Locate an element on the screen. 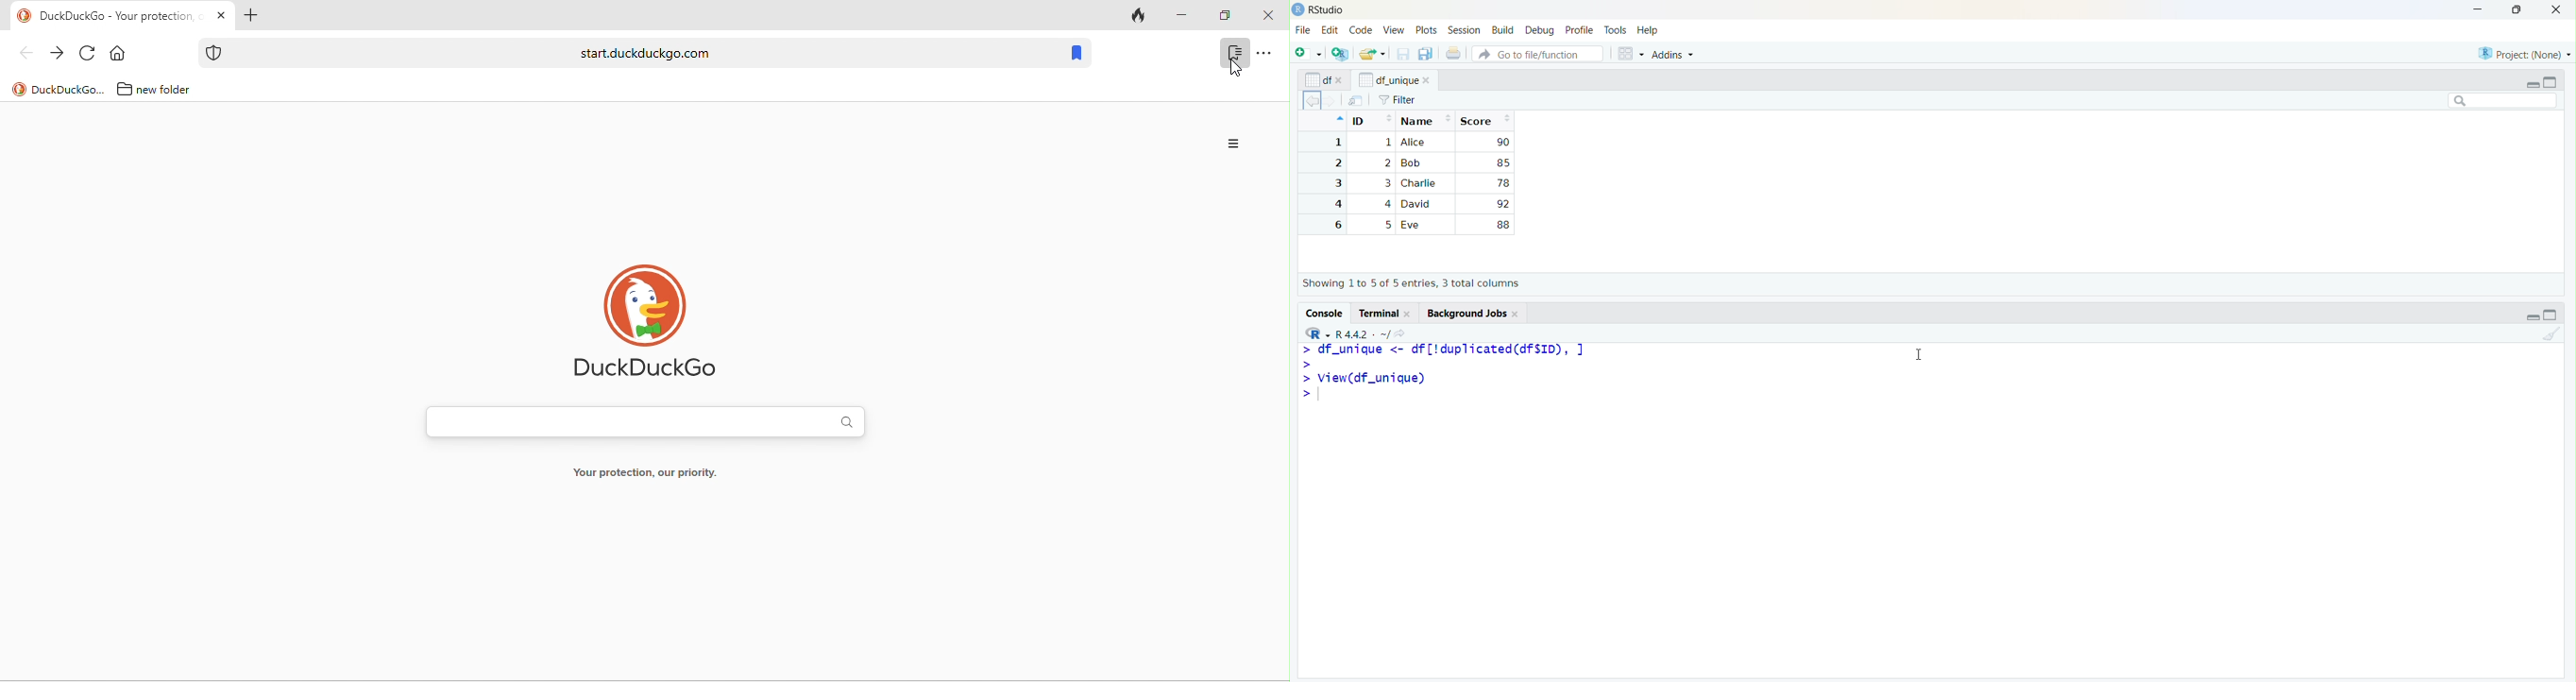 The height and width of the screenshot is (700, 2576). 3 is located at coordinates (1387, 265).